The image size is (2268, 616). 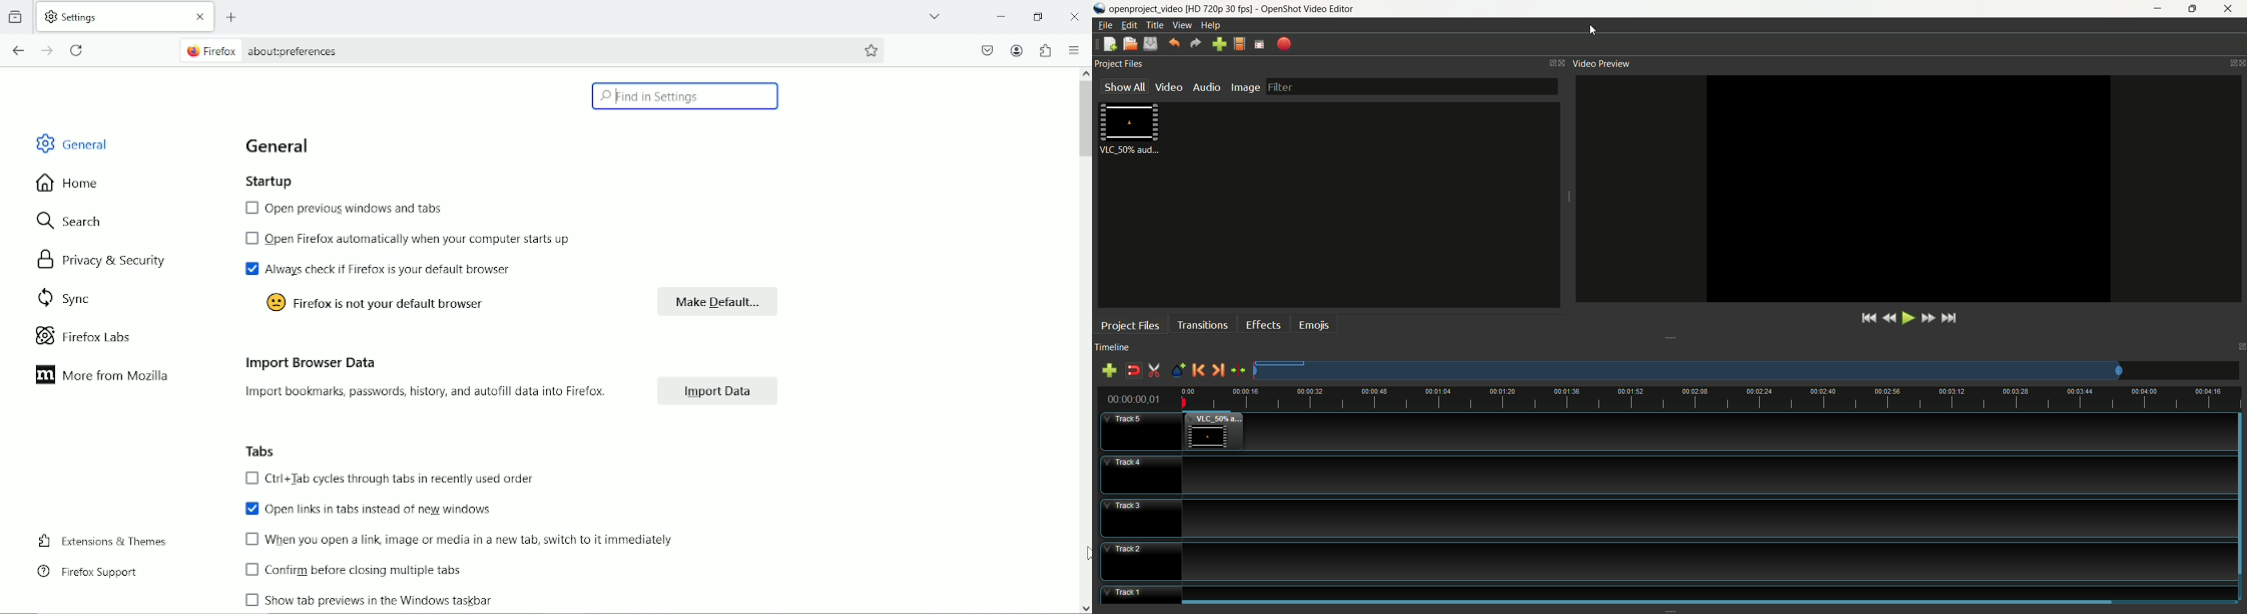 What do you see at coordinates (1888, 319) in the screenshot?
I see `rewind` at bounding box center [1888, 319].